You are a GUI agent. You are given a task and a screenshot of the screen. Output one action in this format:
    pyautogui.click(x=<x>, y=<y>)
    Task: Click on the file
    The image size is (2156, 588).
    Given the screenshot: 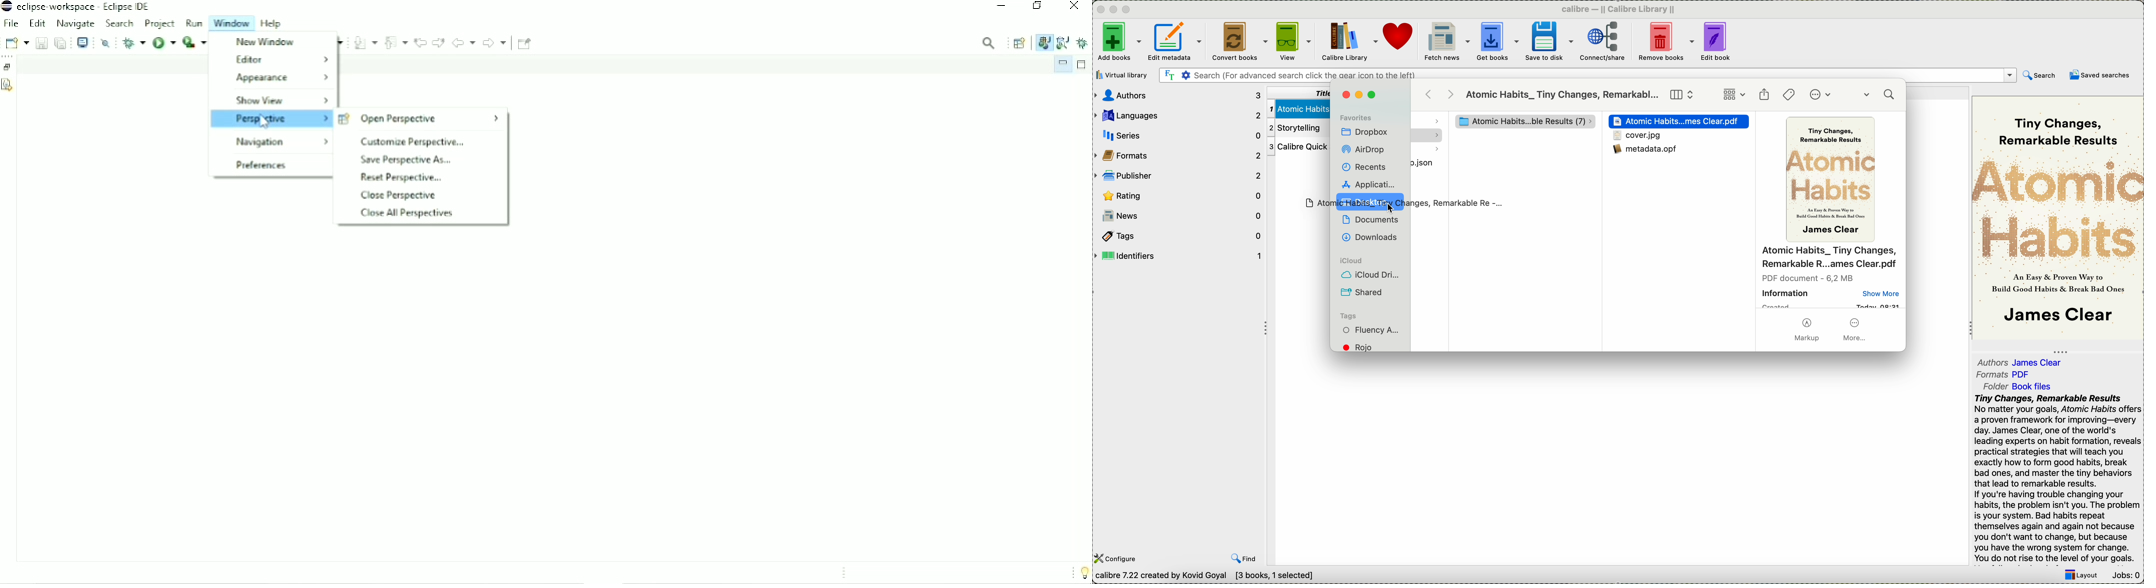 What is the action you would take?
    pyautogui.click(x=1429, y=161)
    